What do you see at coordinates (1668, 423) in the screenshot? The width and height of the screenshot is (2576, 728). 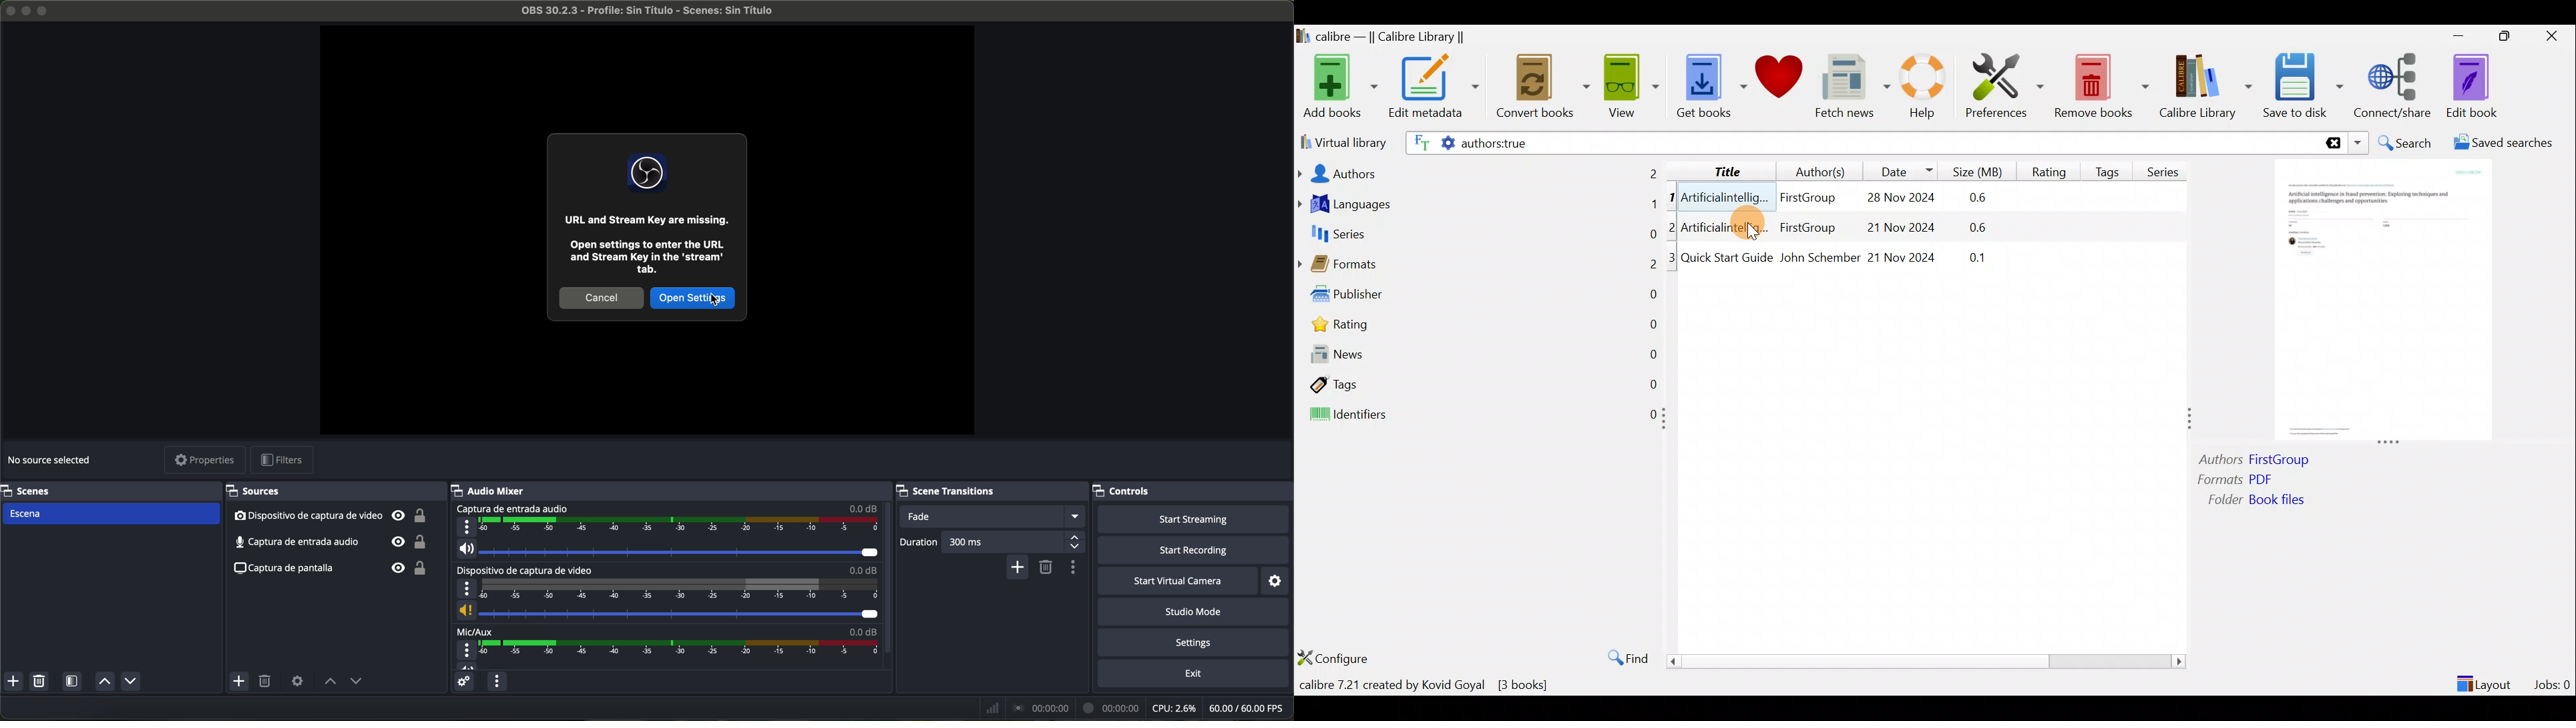 I see `Adjust column to the left` at bounding box center [1668, 423].